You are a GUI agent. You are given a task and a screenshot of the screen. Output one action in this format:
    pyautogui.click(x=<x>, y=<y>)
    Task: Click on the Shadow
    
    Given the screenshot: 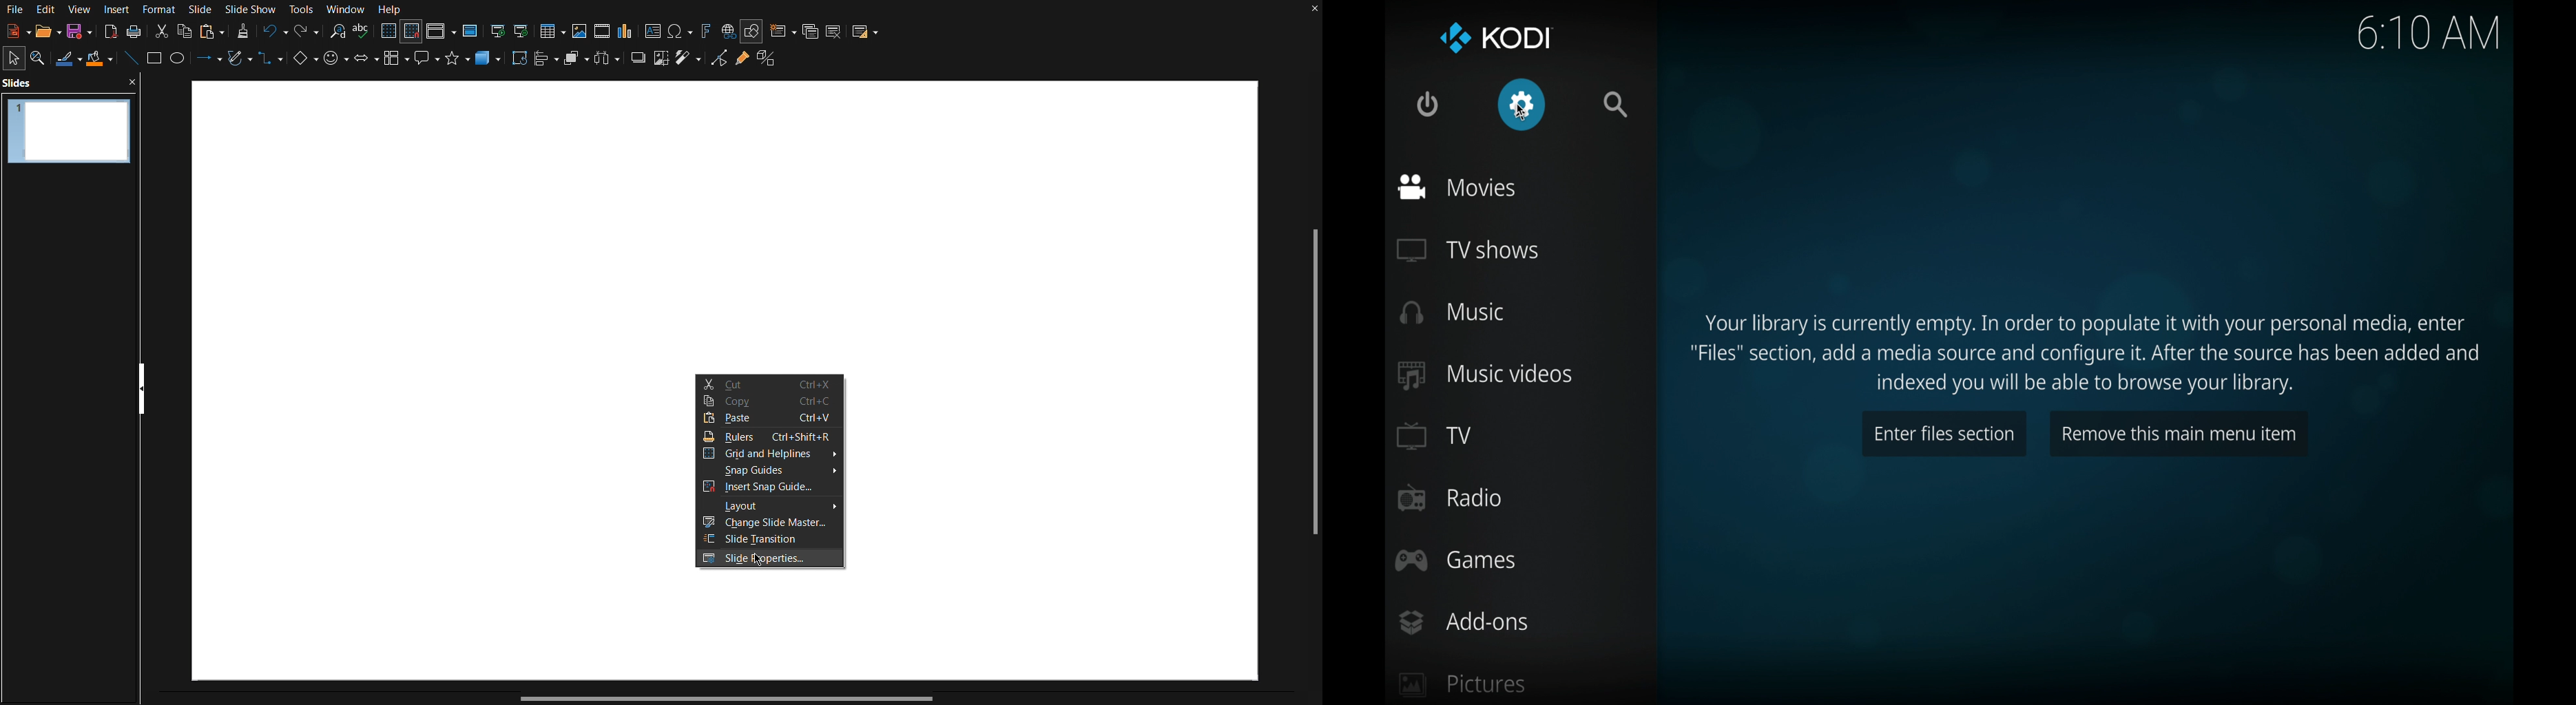 What is the action you would take?
    pyautogui.click(x=637, y=63)
    